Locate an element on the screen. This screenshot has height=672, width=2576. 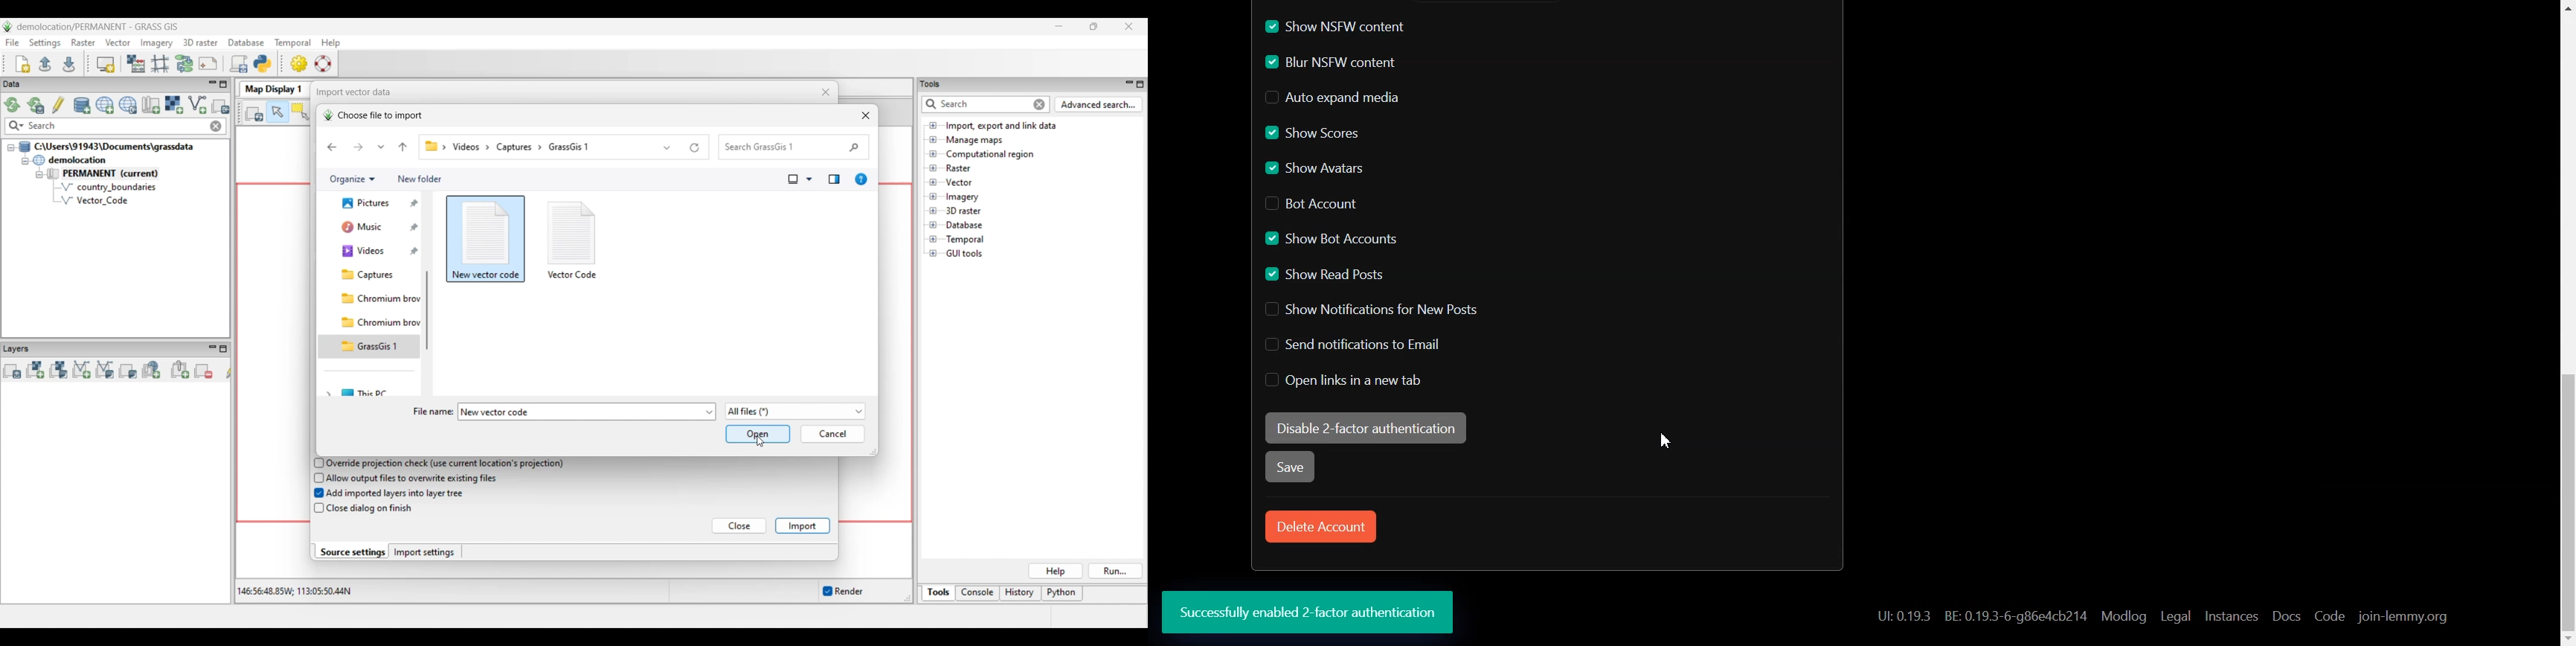
Enable Blur NSFW content is located at coordinates (1357, 63).